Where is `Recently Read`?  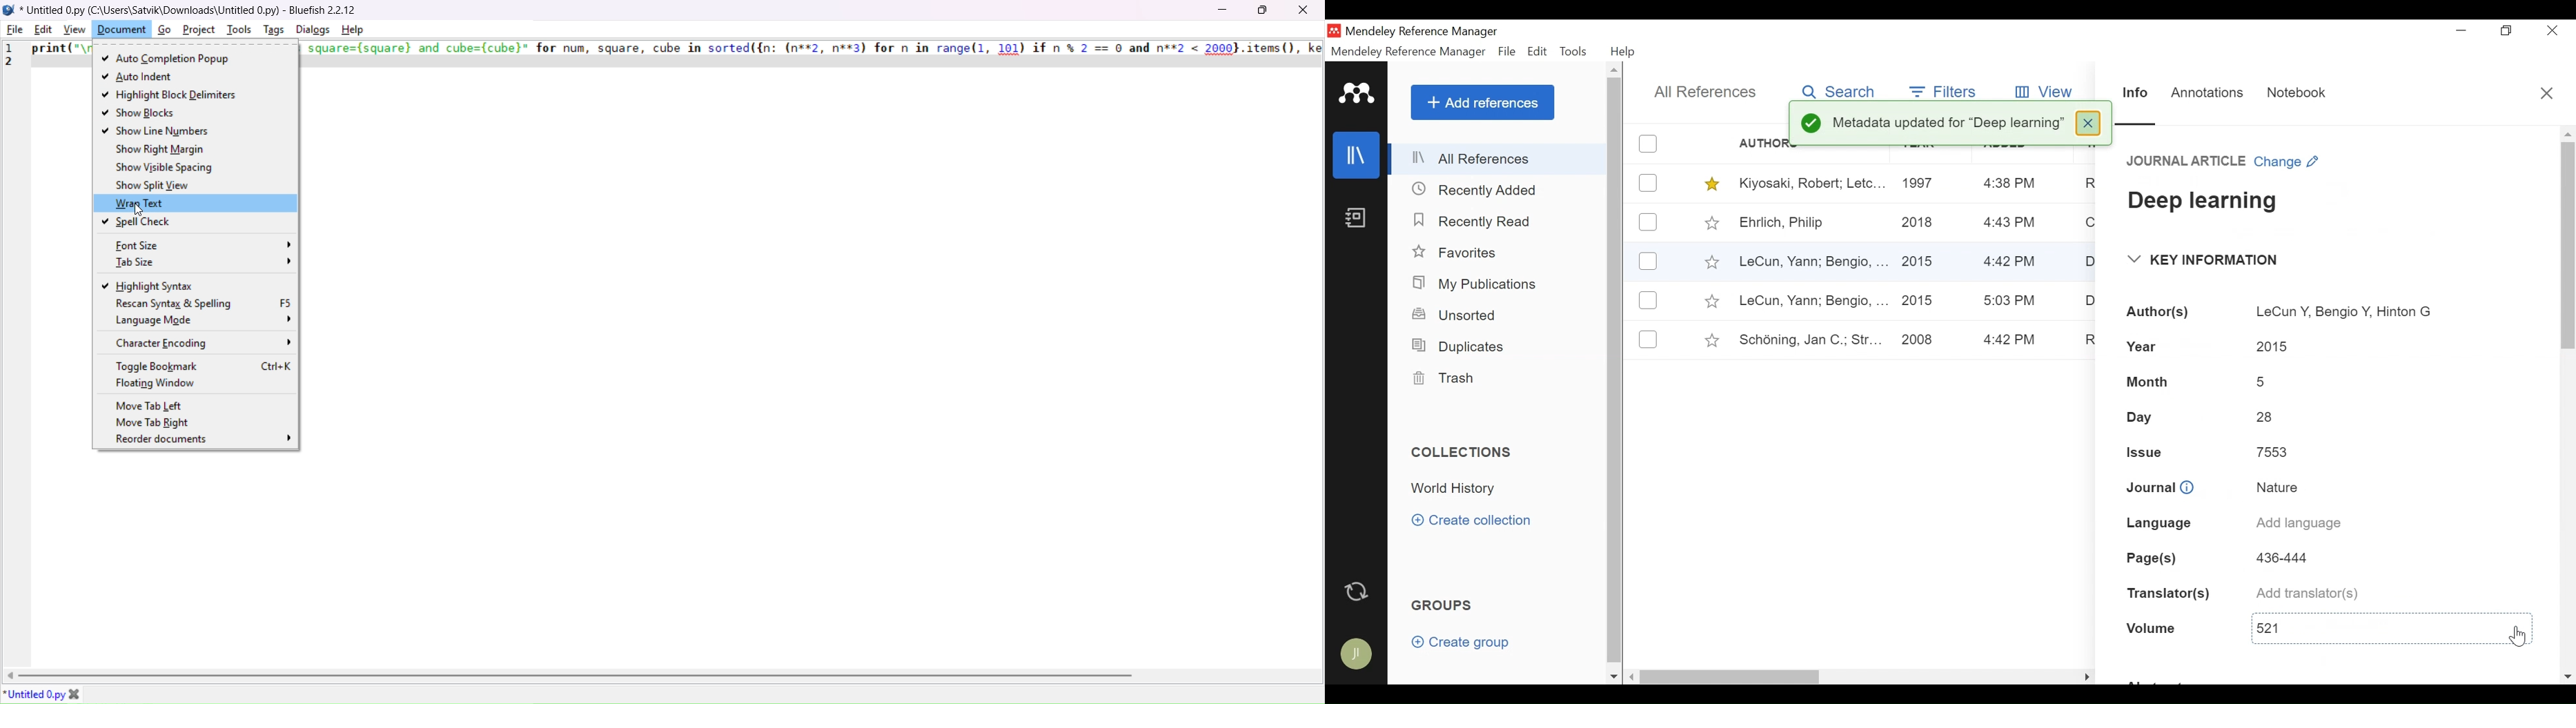
Recently Read is located at coordinates (1475, 221).